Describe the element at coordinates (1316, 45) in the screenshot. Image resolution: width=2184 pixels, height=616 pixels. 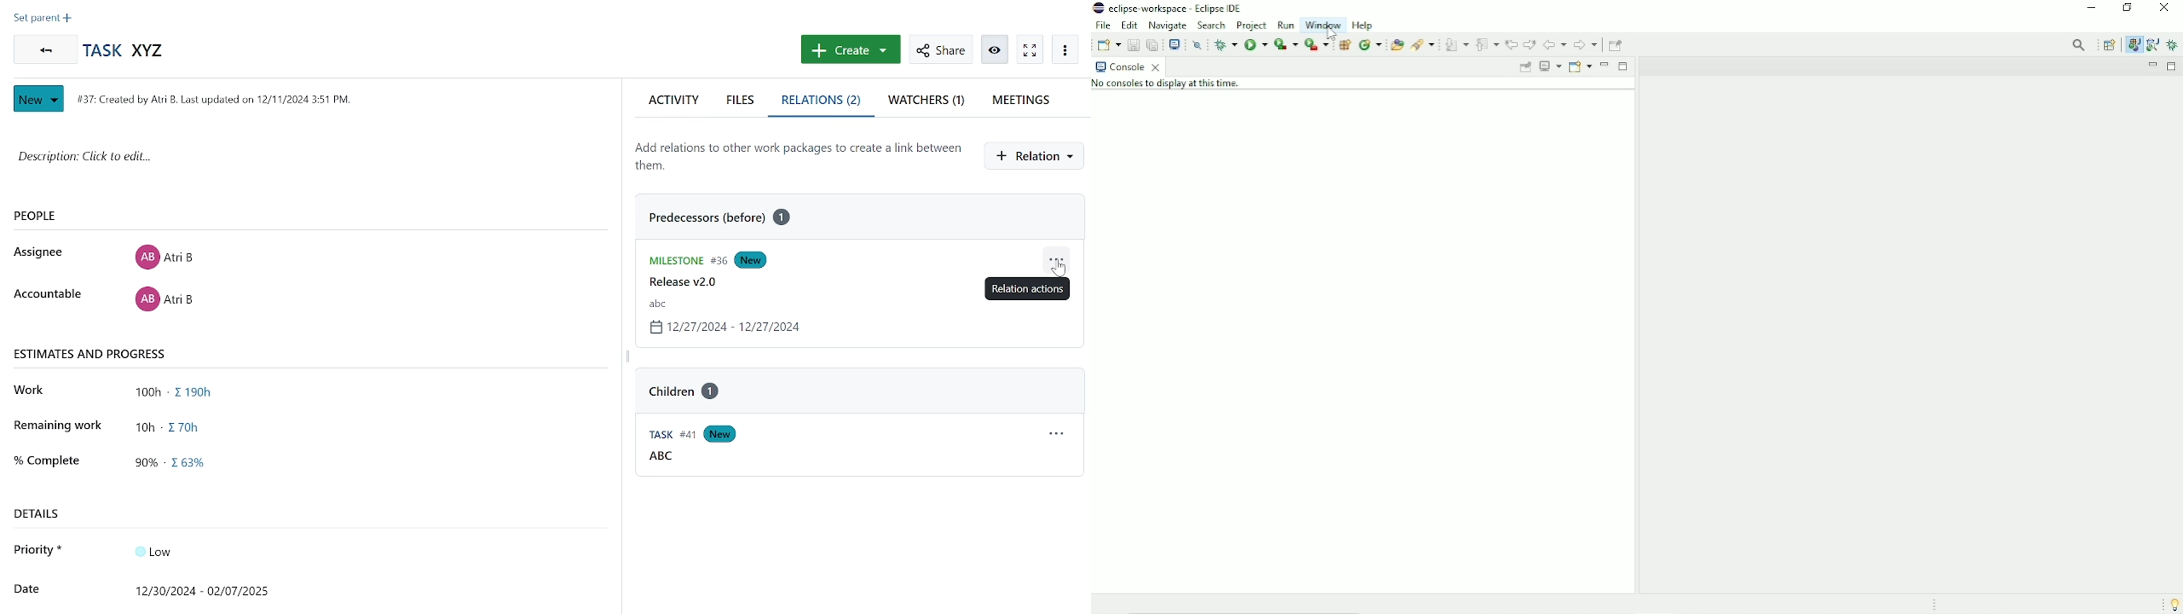
I see `Run last tool` at that location.